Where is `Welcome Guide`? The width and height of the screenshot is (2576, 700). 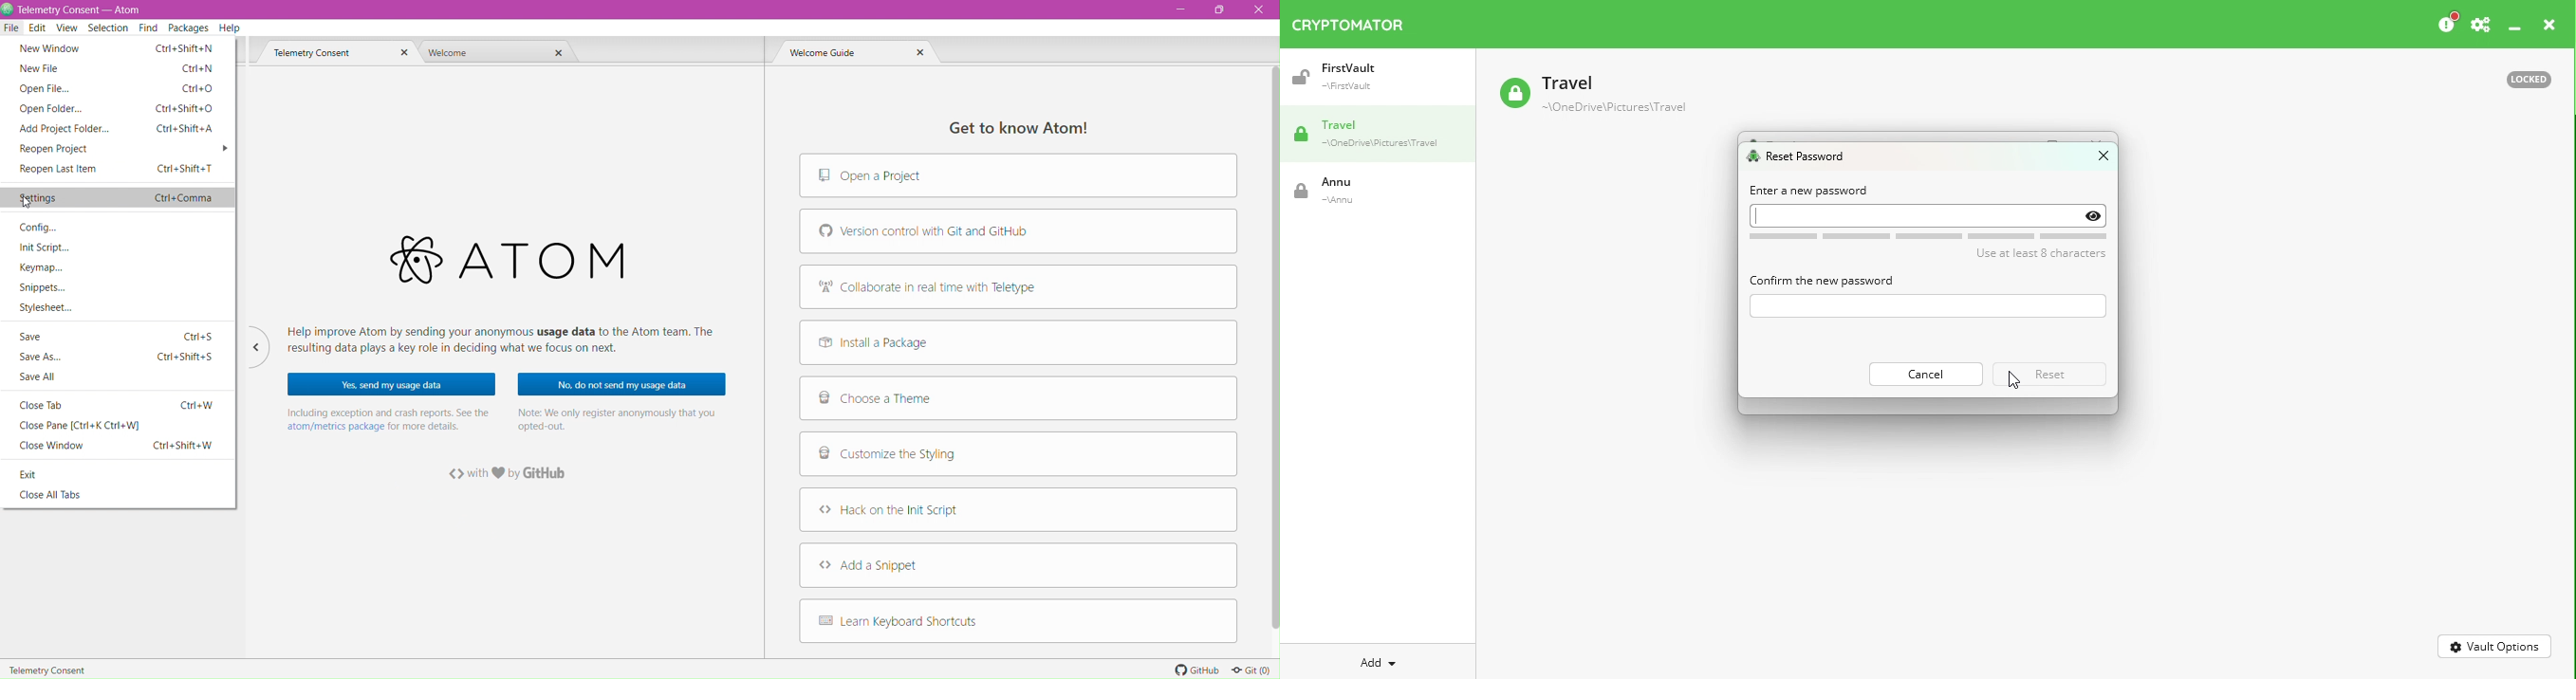
Welcome Guide is located at coordinates (831, 54).